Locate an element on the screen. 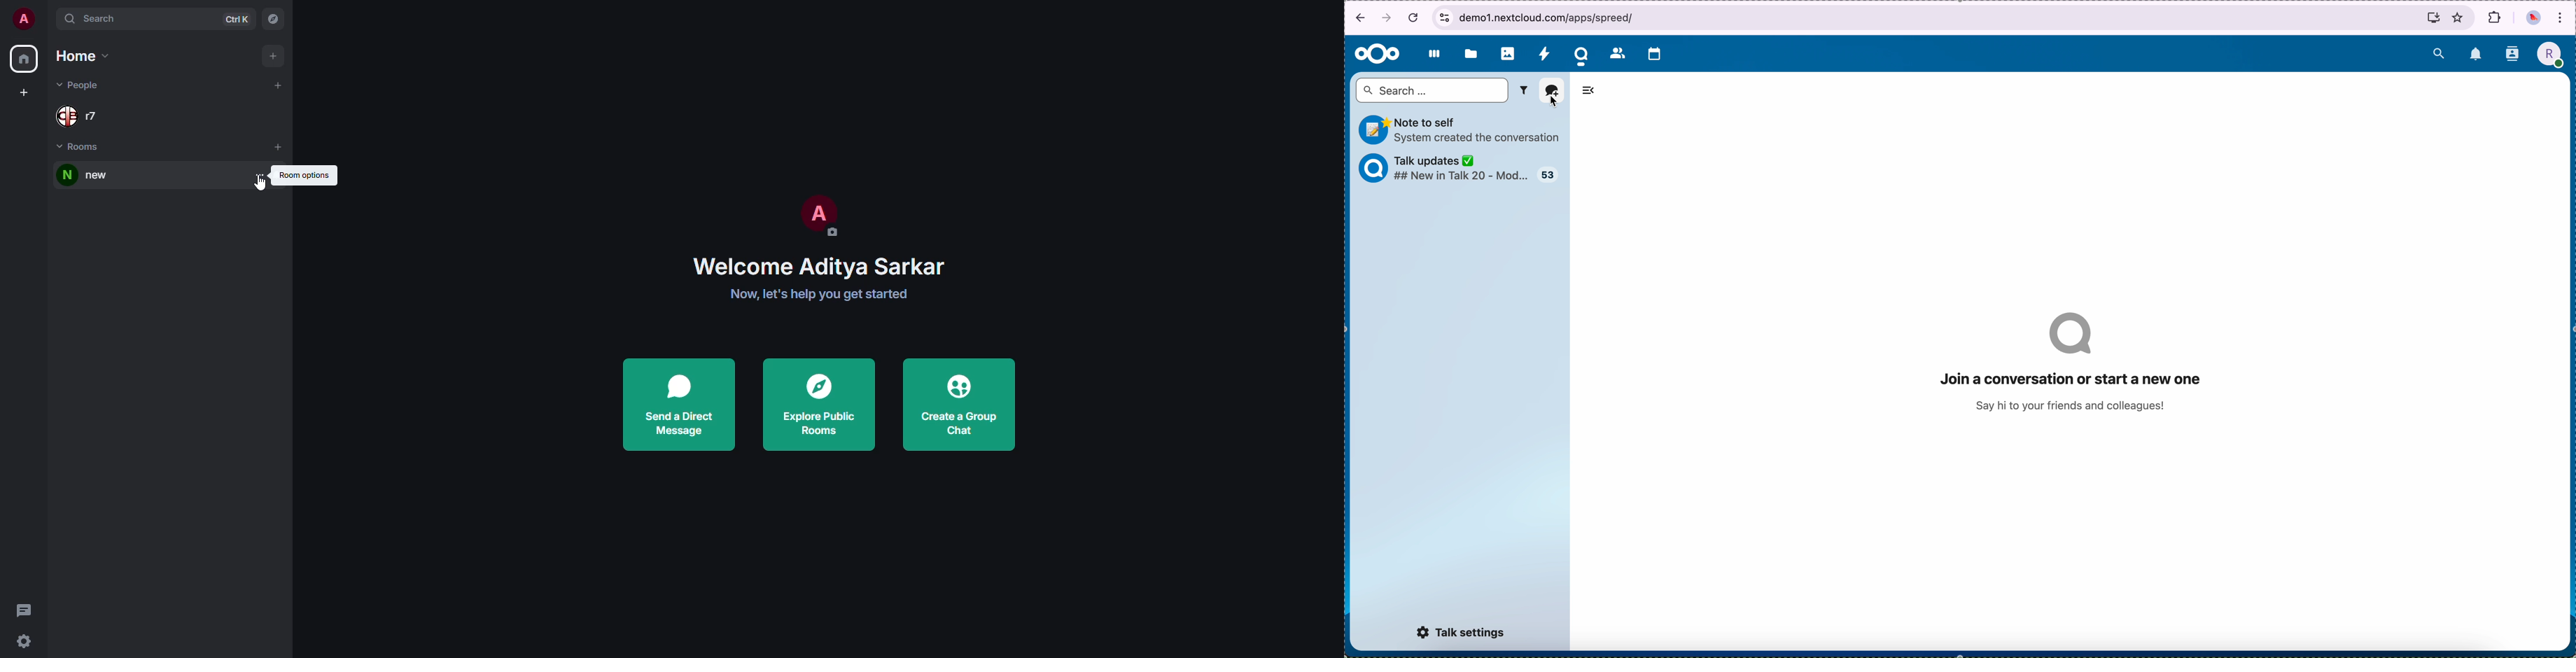  profile is located at coordinates (23, 20).